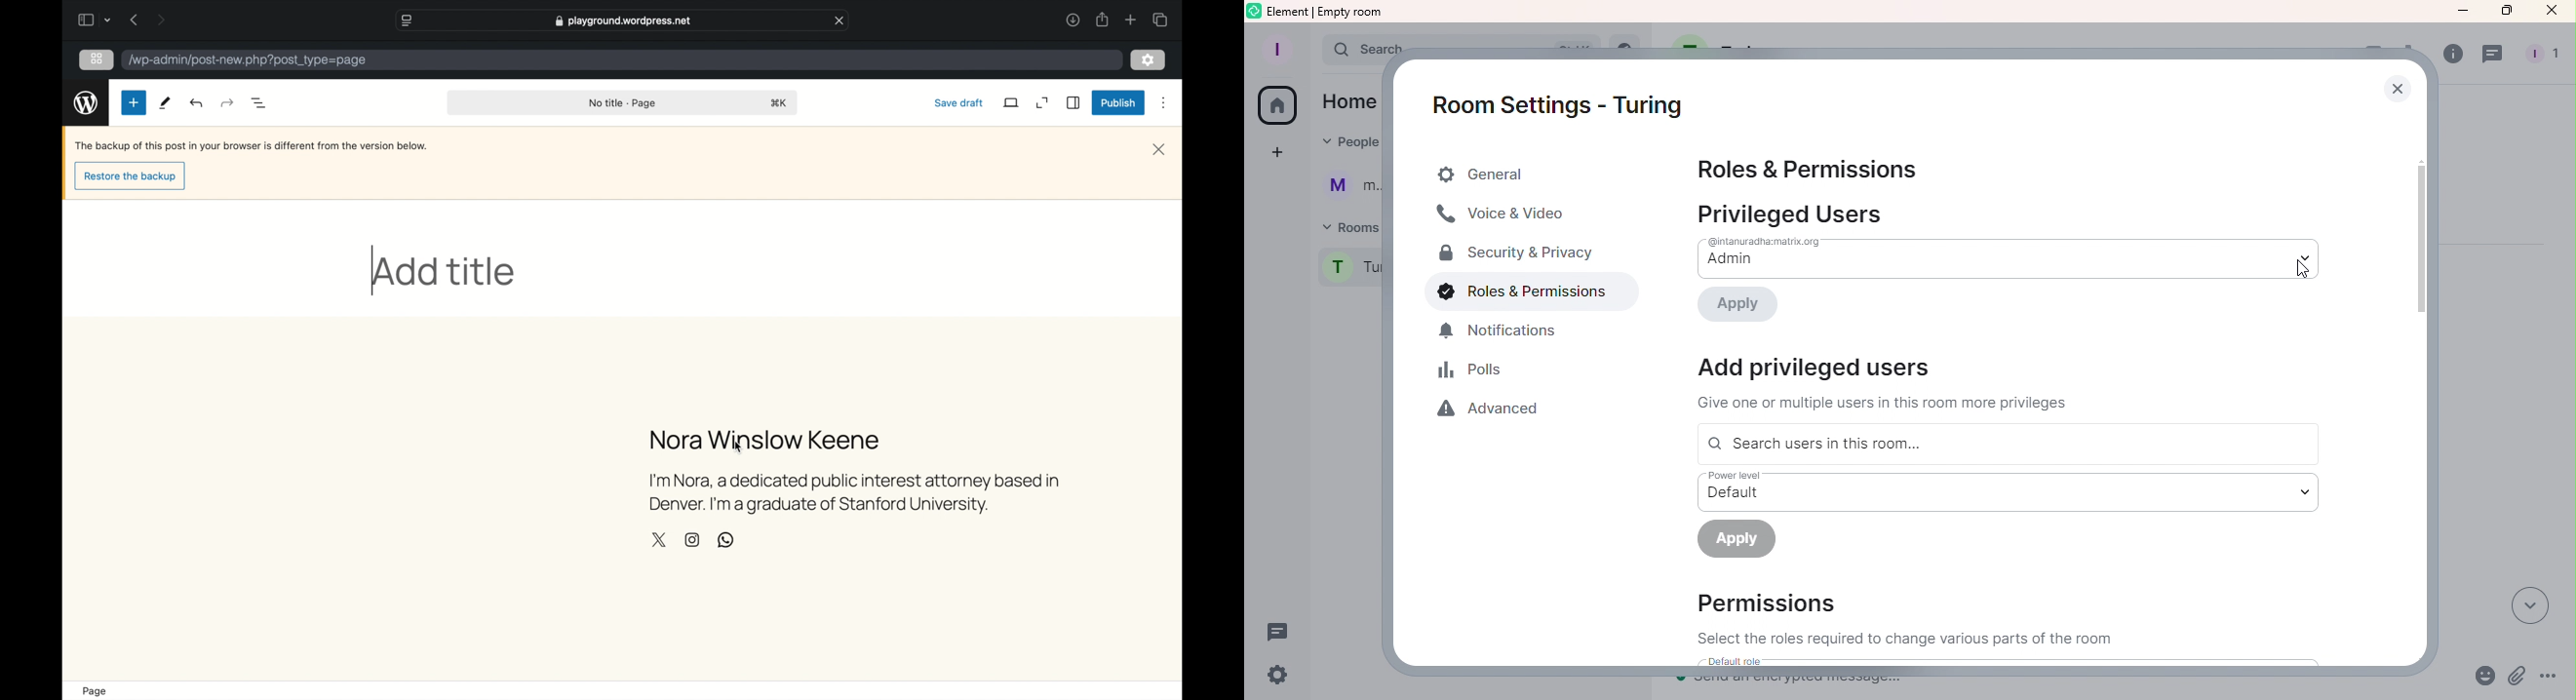 This screenshot has width=2576, height=700. I want to click on Scroll bar, so click(2417, 374).